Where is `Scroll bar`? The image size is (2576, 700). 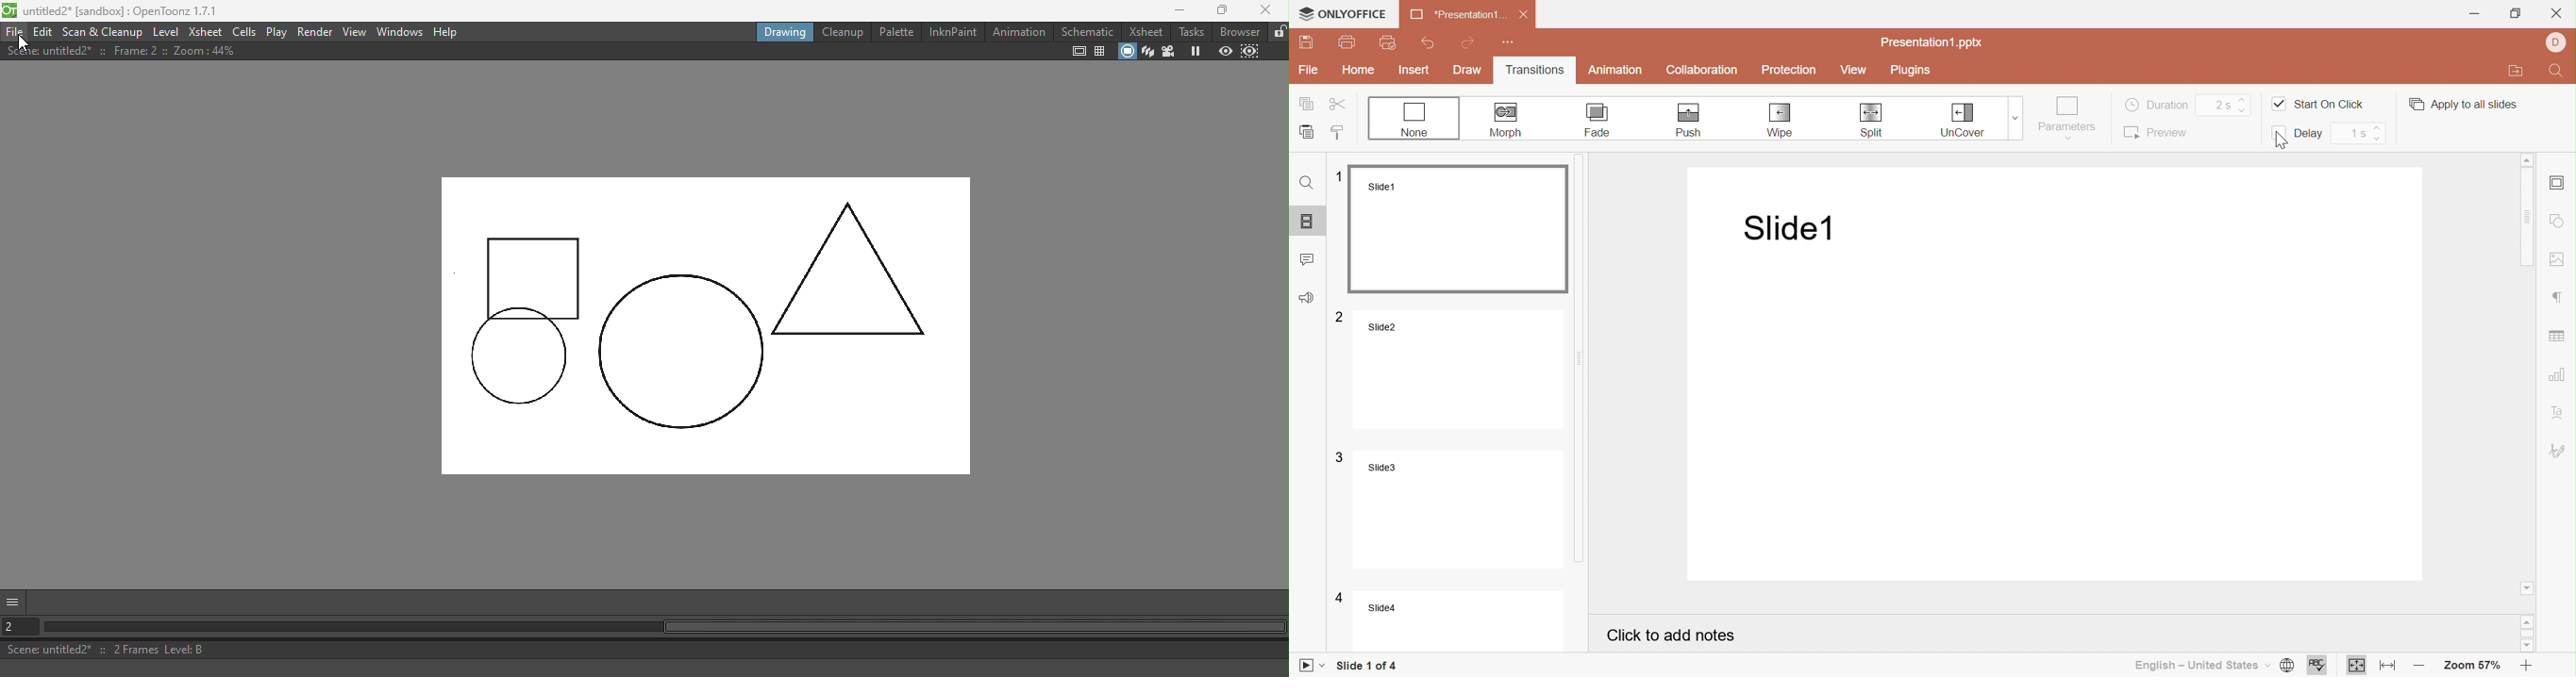
Scroll bar is located at coordinates (2530, 217).